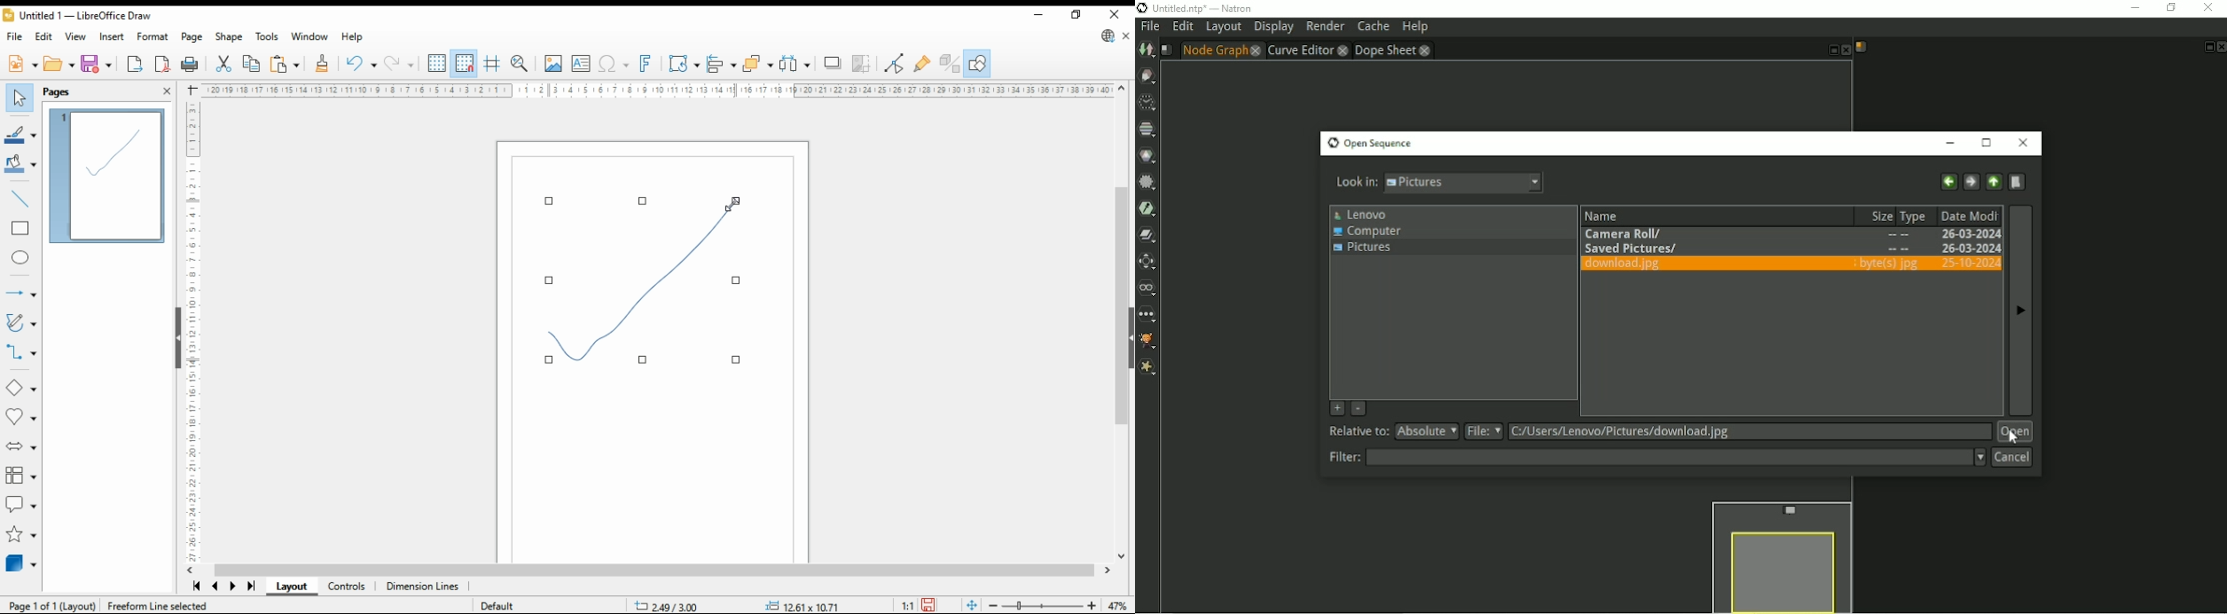  I want to click on Look in, so click(1440, 185).